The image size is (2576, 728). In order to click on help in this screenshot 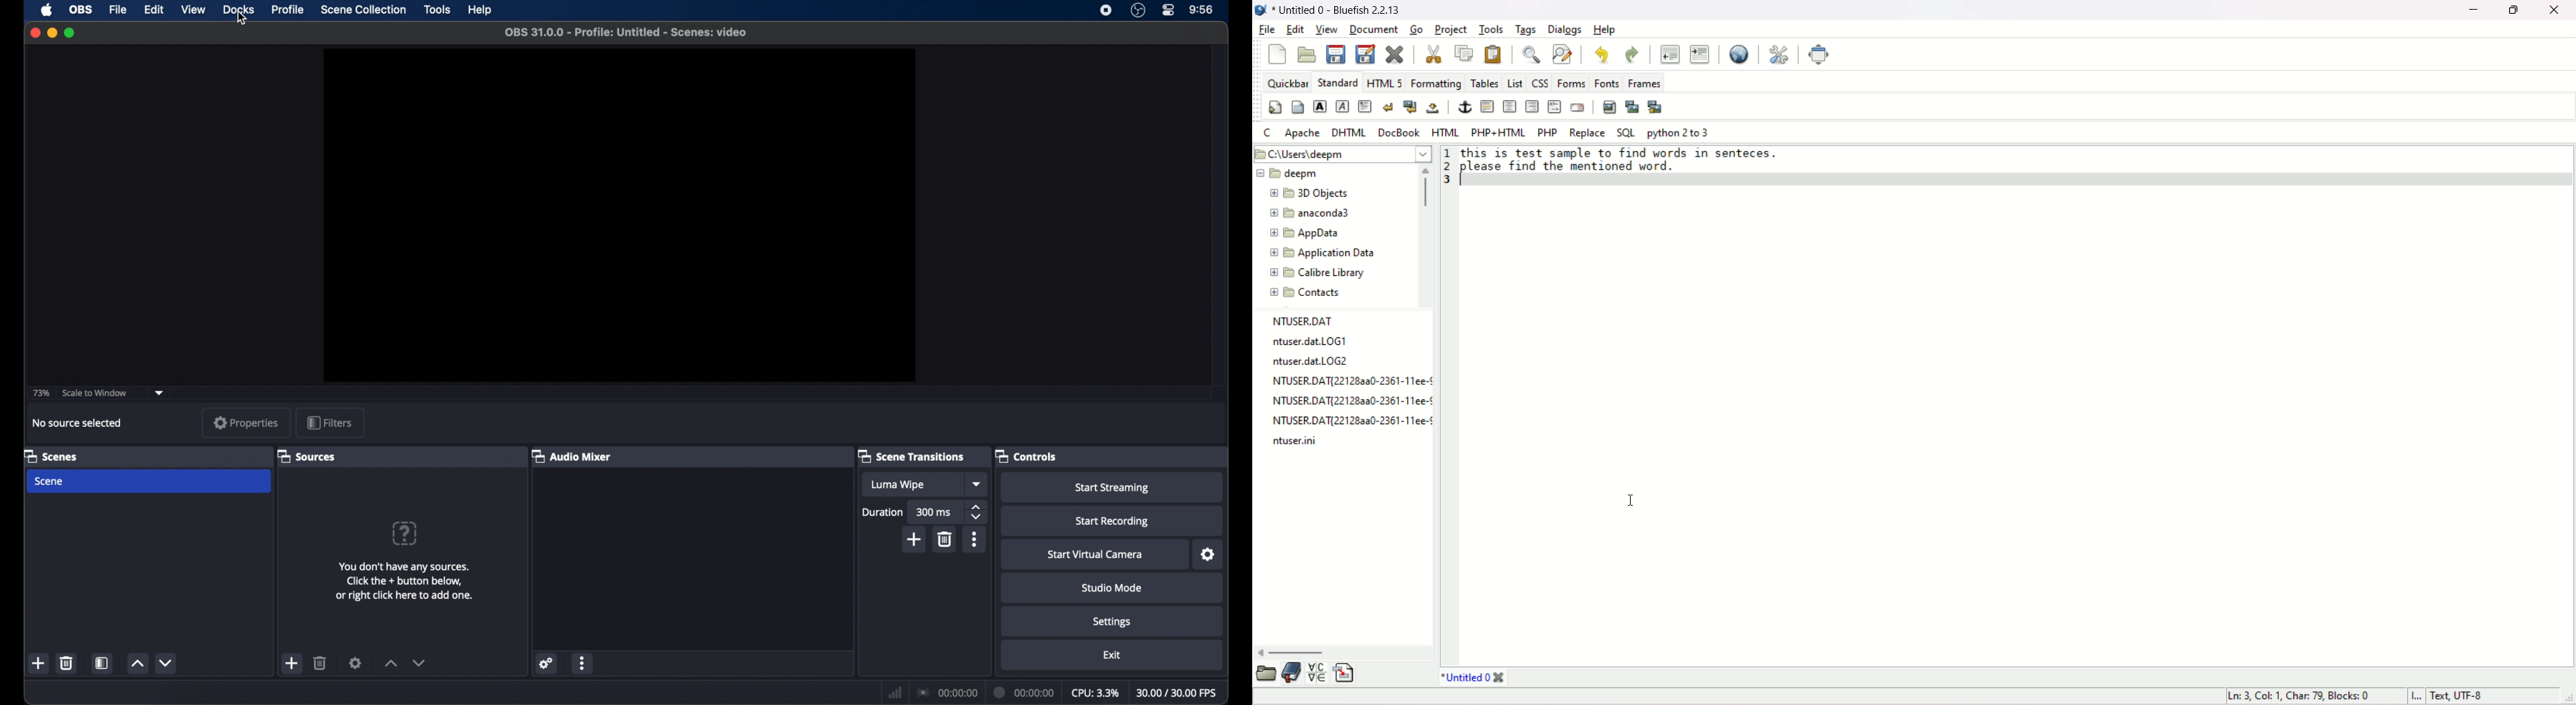, I will do `click(481, 10)`.